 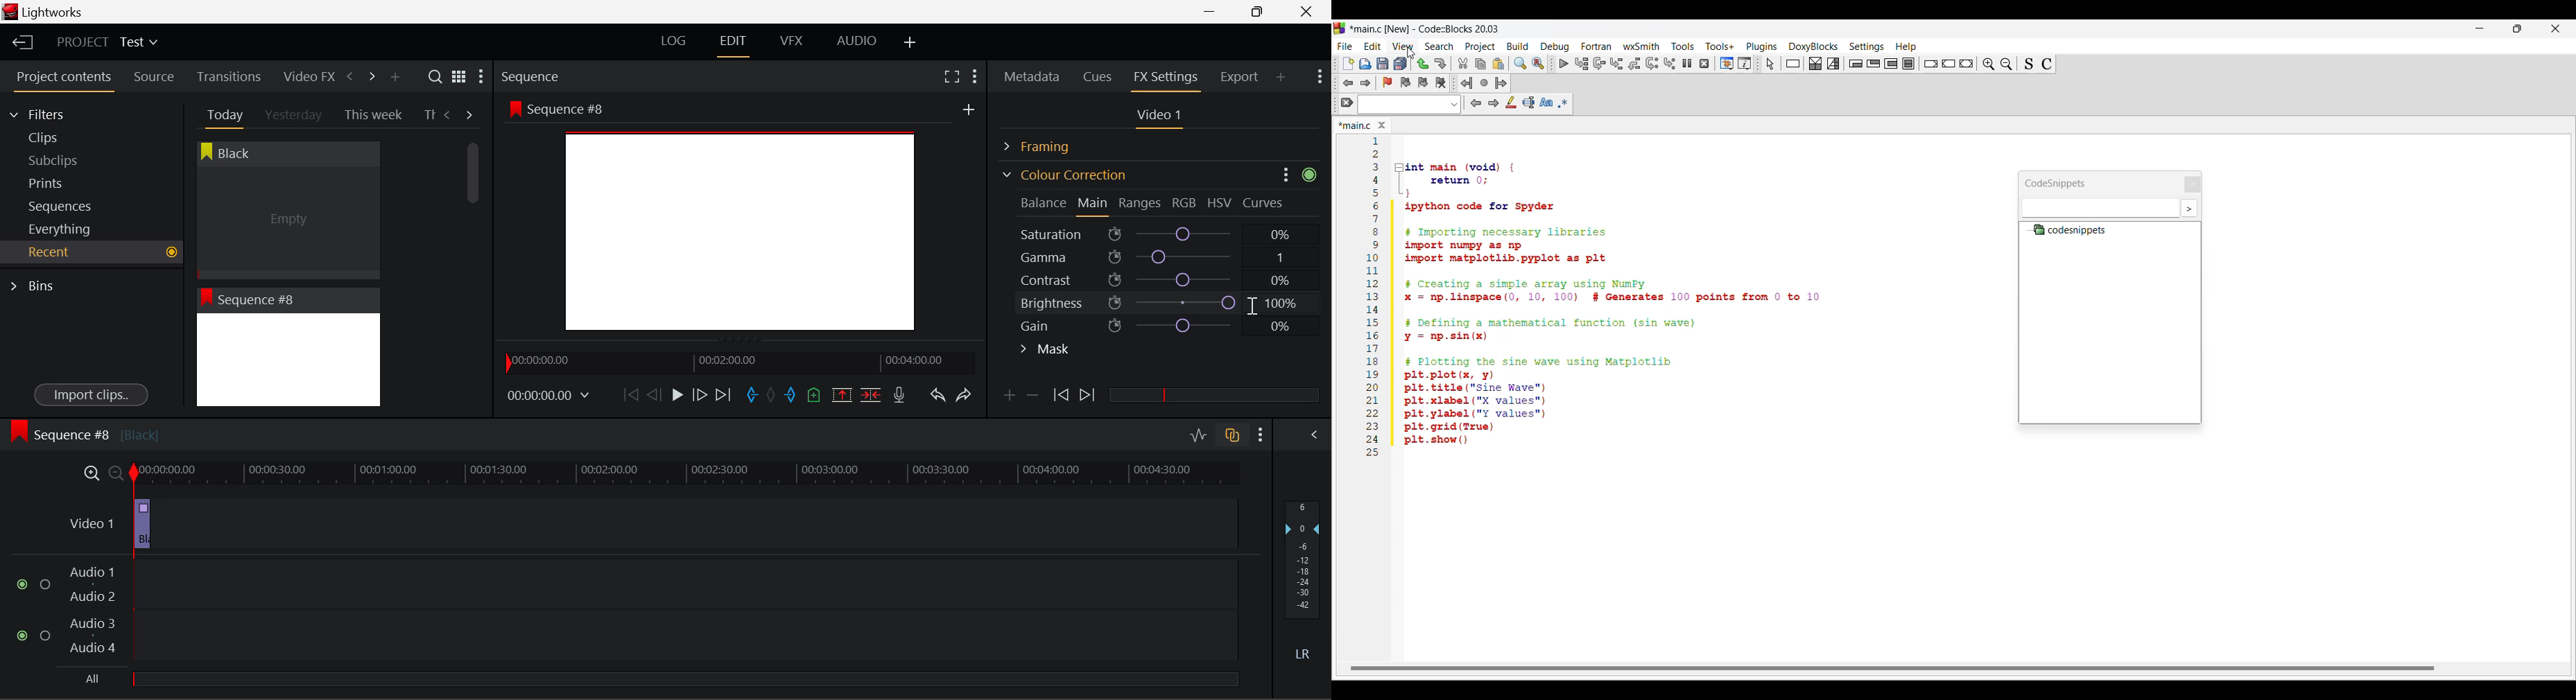 I want to click on Recrod Voiceover, so click(x=899, y=394).